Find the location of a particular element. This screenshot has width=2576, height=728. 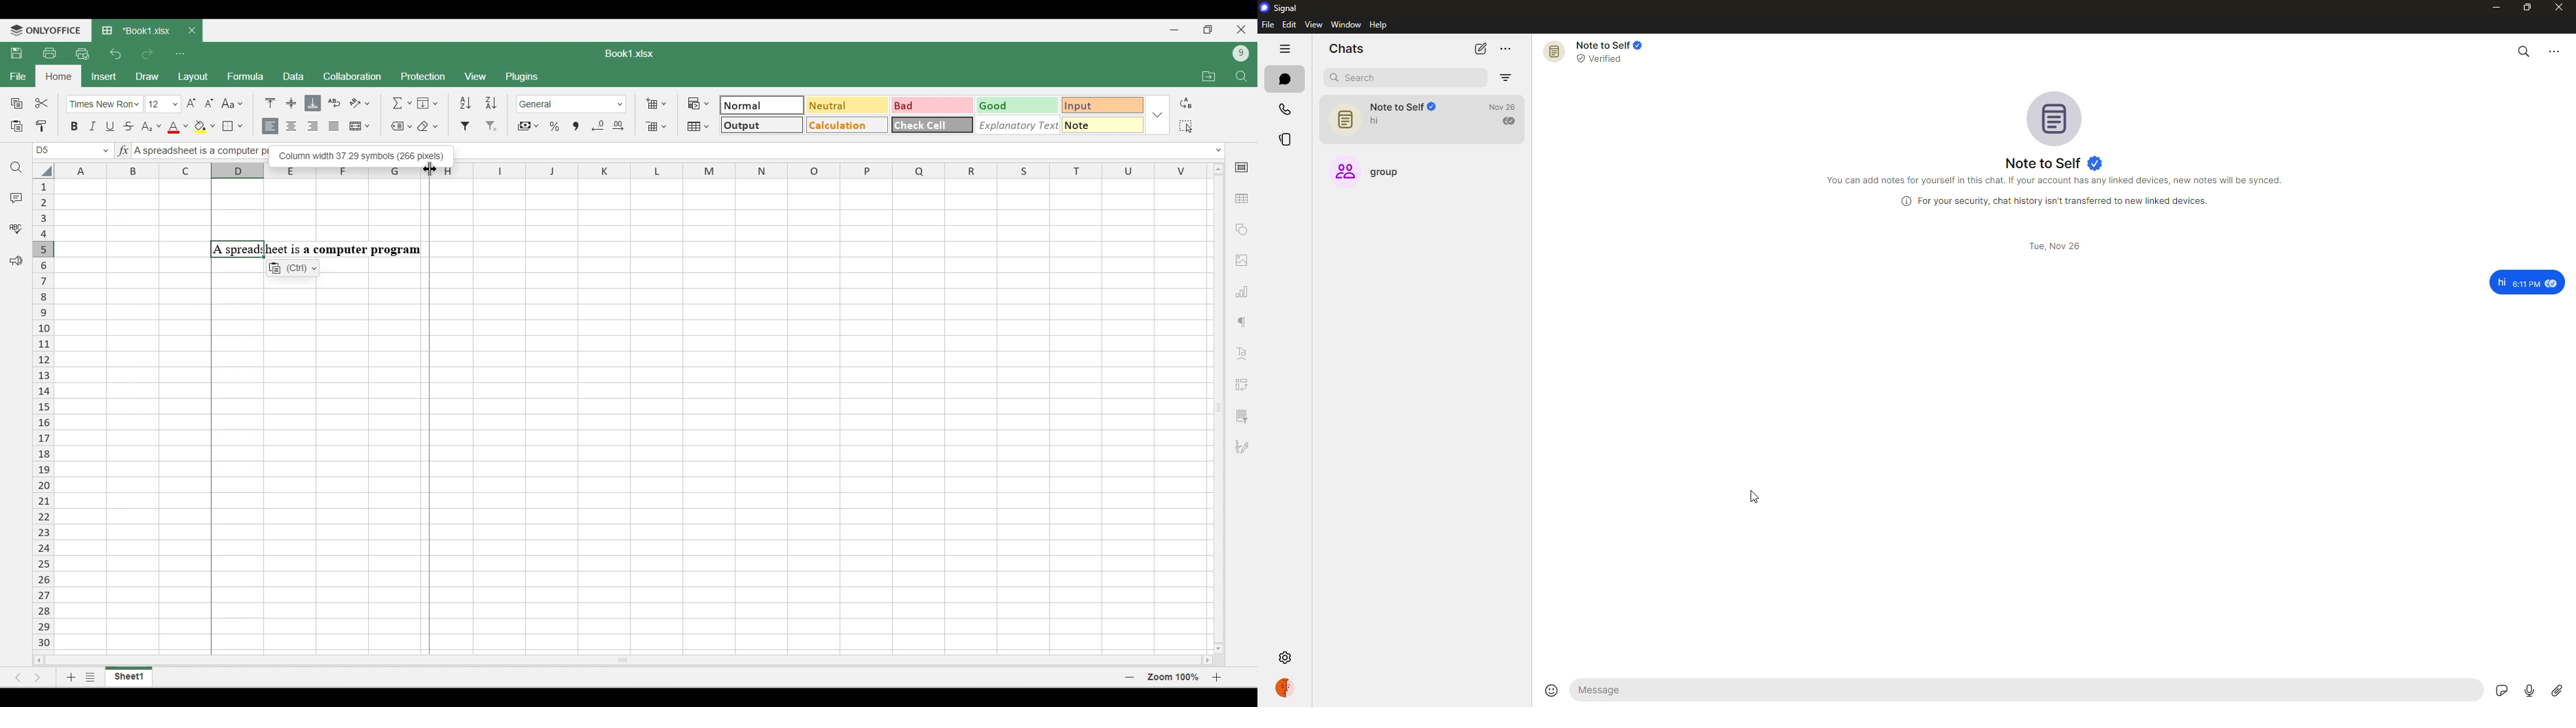

Column width 37.29 symbols (266 pixels) is located at coordinates (361, 154).